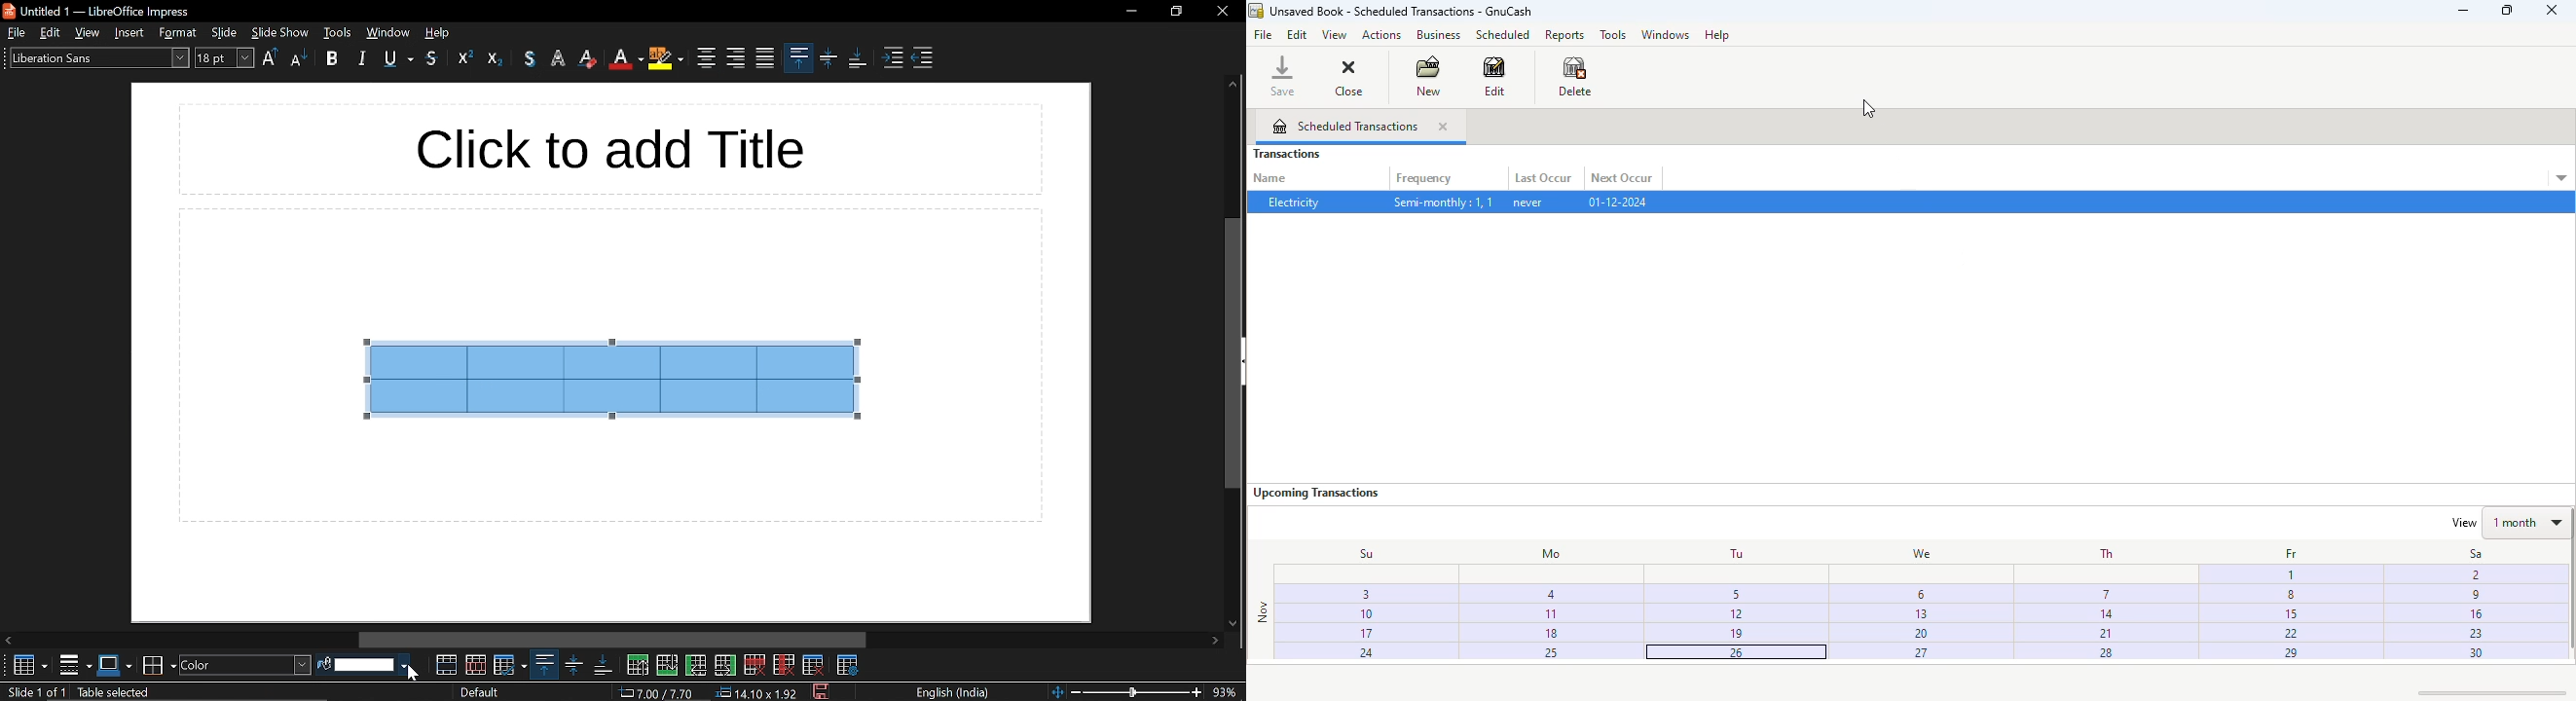 This screenshot has width=2576, height=728. Describe the element at coordinates (1256, 10) in the screenshot. I see `logo` at that location.